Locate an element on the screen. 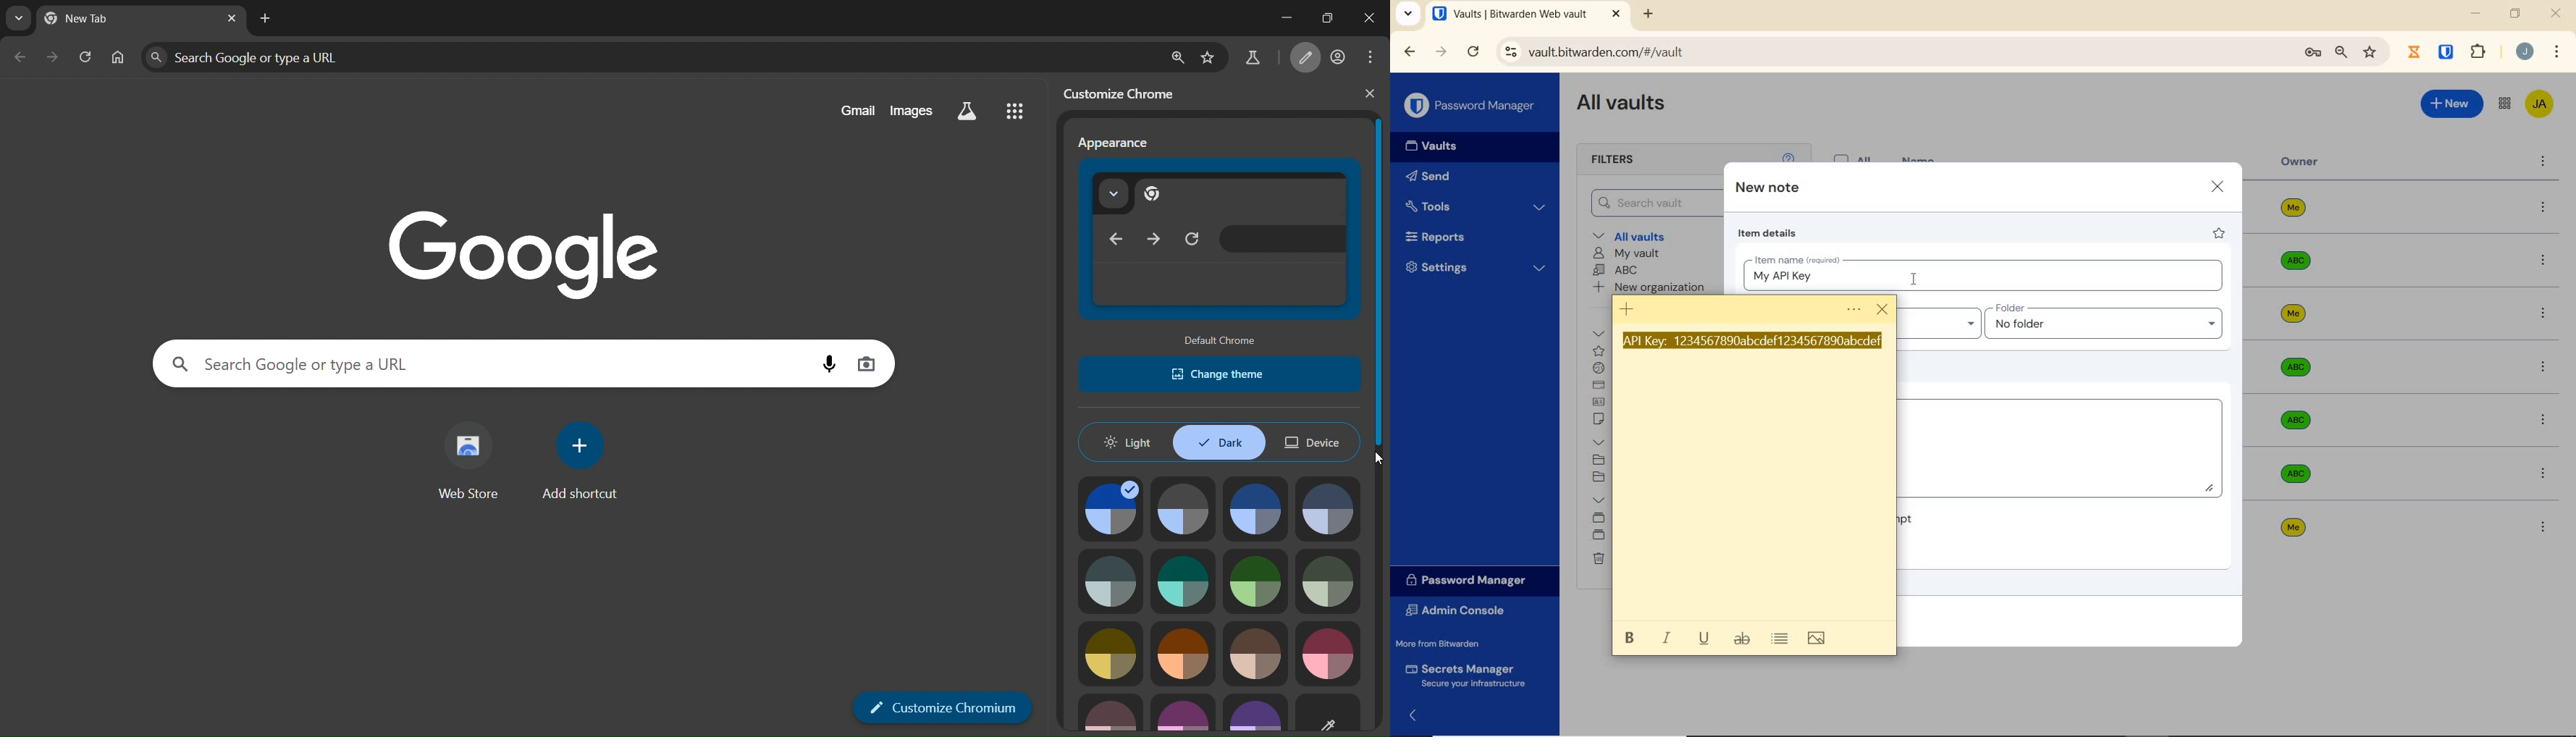  more options is located at coordinates (2542, 261).